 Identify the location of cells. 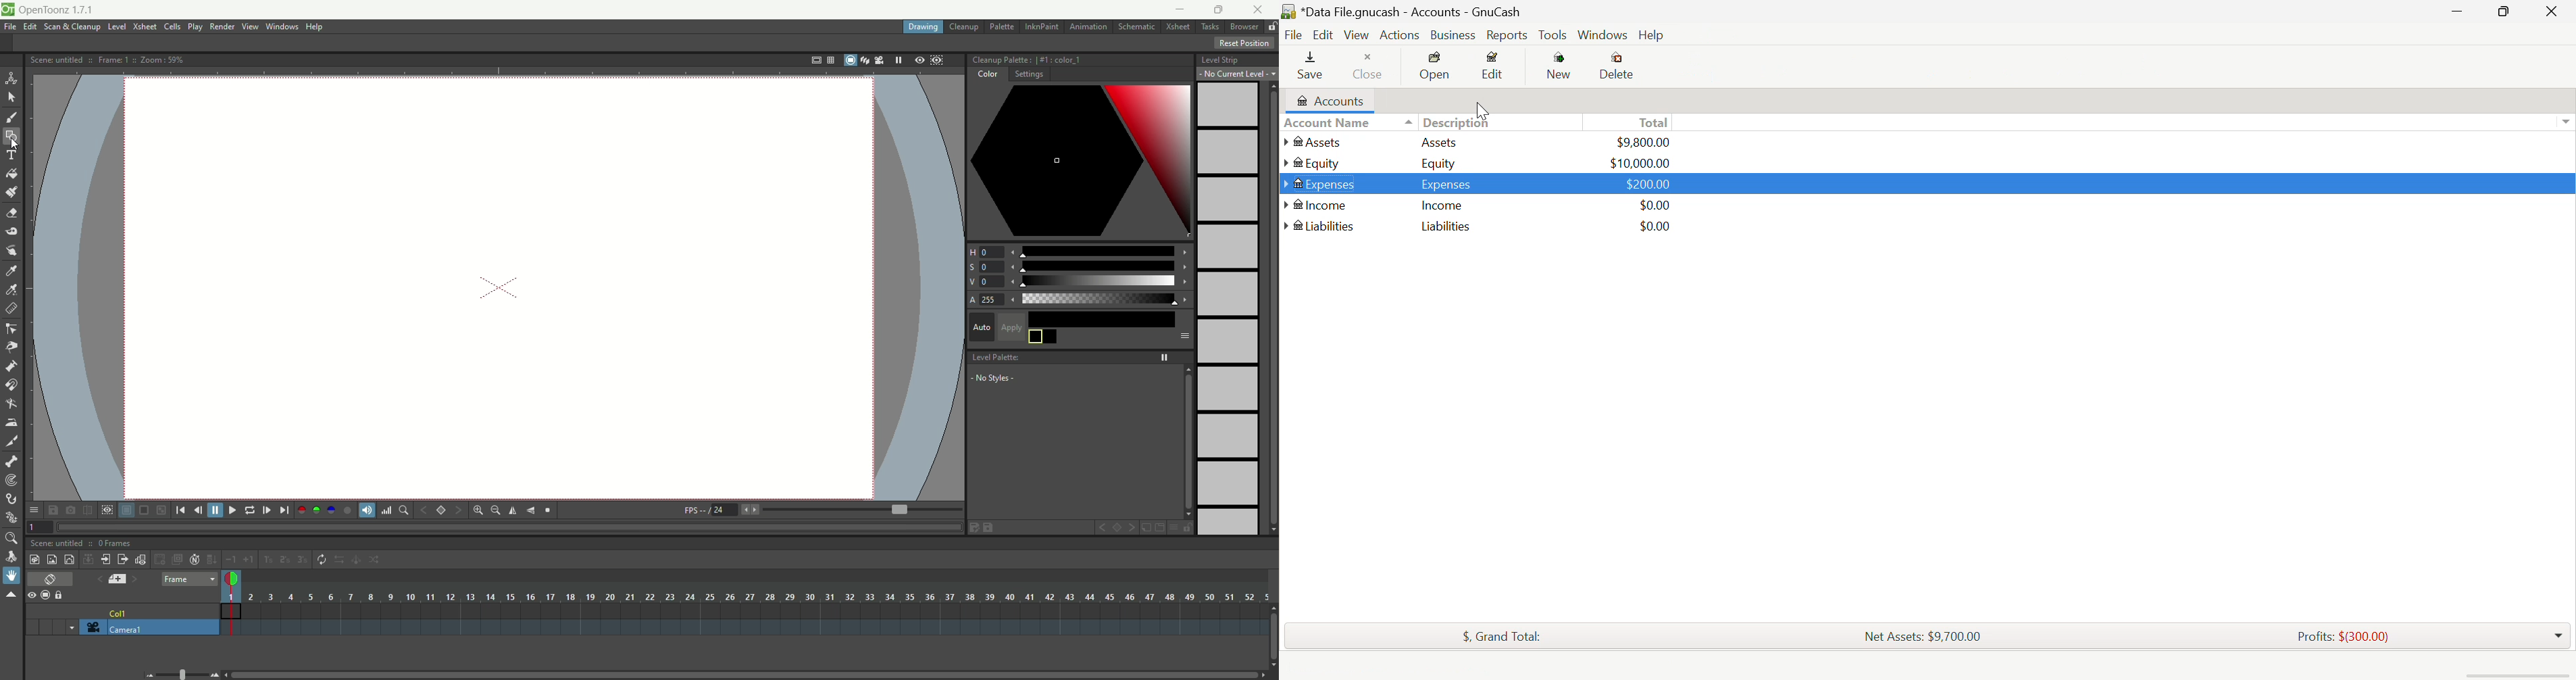
(173, 27).